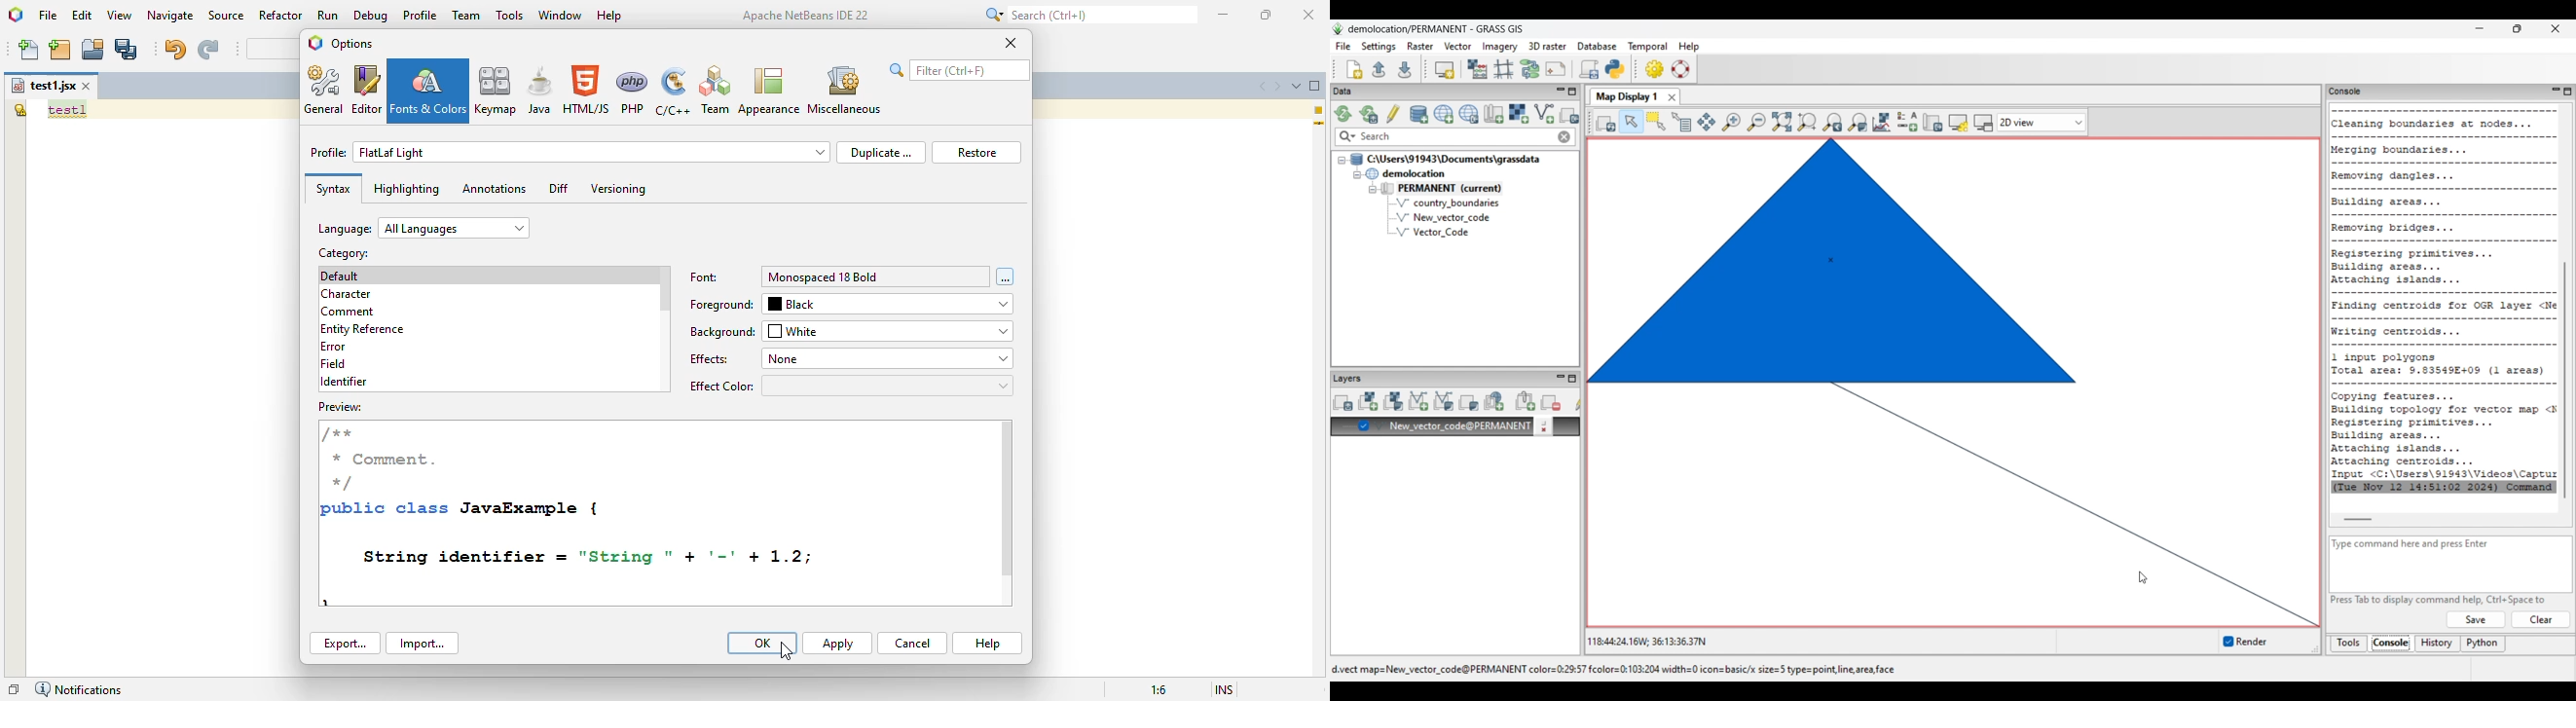 This screenshot has height=728, width=2576. Describe the element at coordinates (1087, 15) in the screenshot. I see `search` at that location.